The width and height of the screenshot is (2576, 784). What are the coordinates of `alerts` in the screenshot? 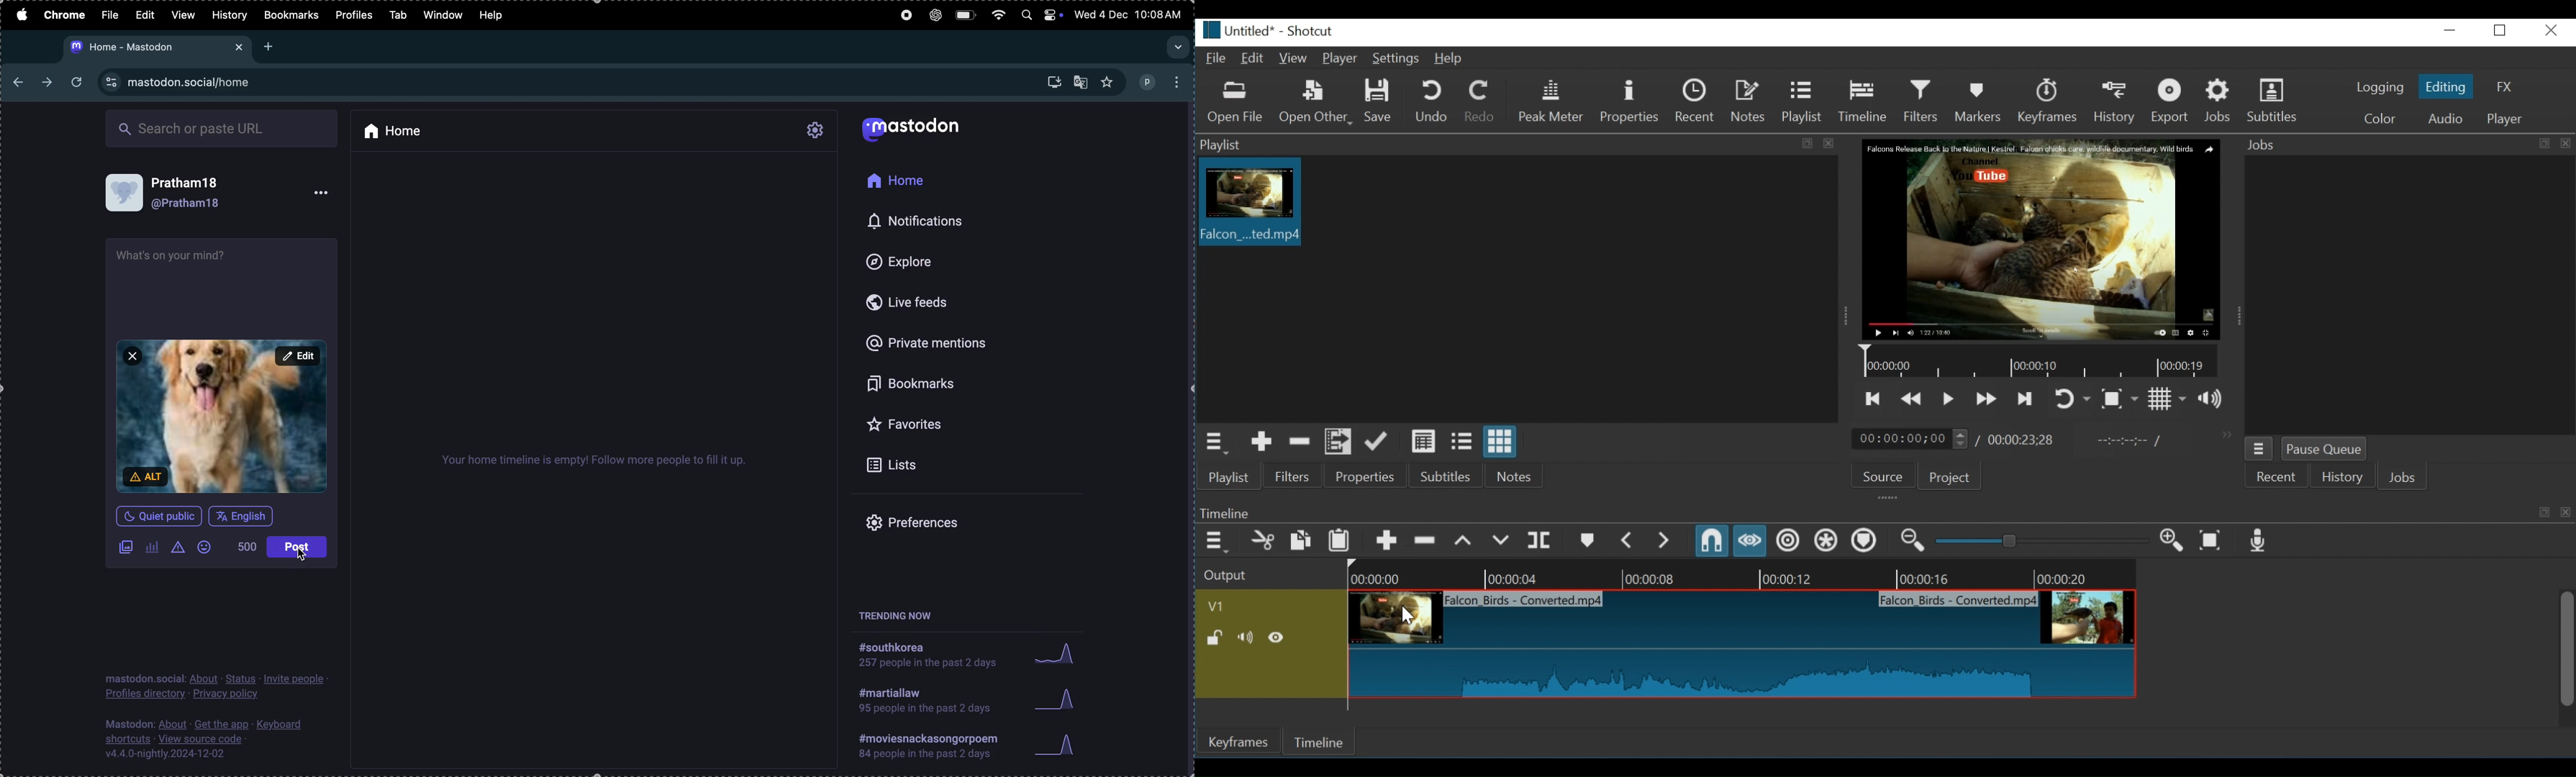 It's located at (181, 549).